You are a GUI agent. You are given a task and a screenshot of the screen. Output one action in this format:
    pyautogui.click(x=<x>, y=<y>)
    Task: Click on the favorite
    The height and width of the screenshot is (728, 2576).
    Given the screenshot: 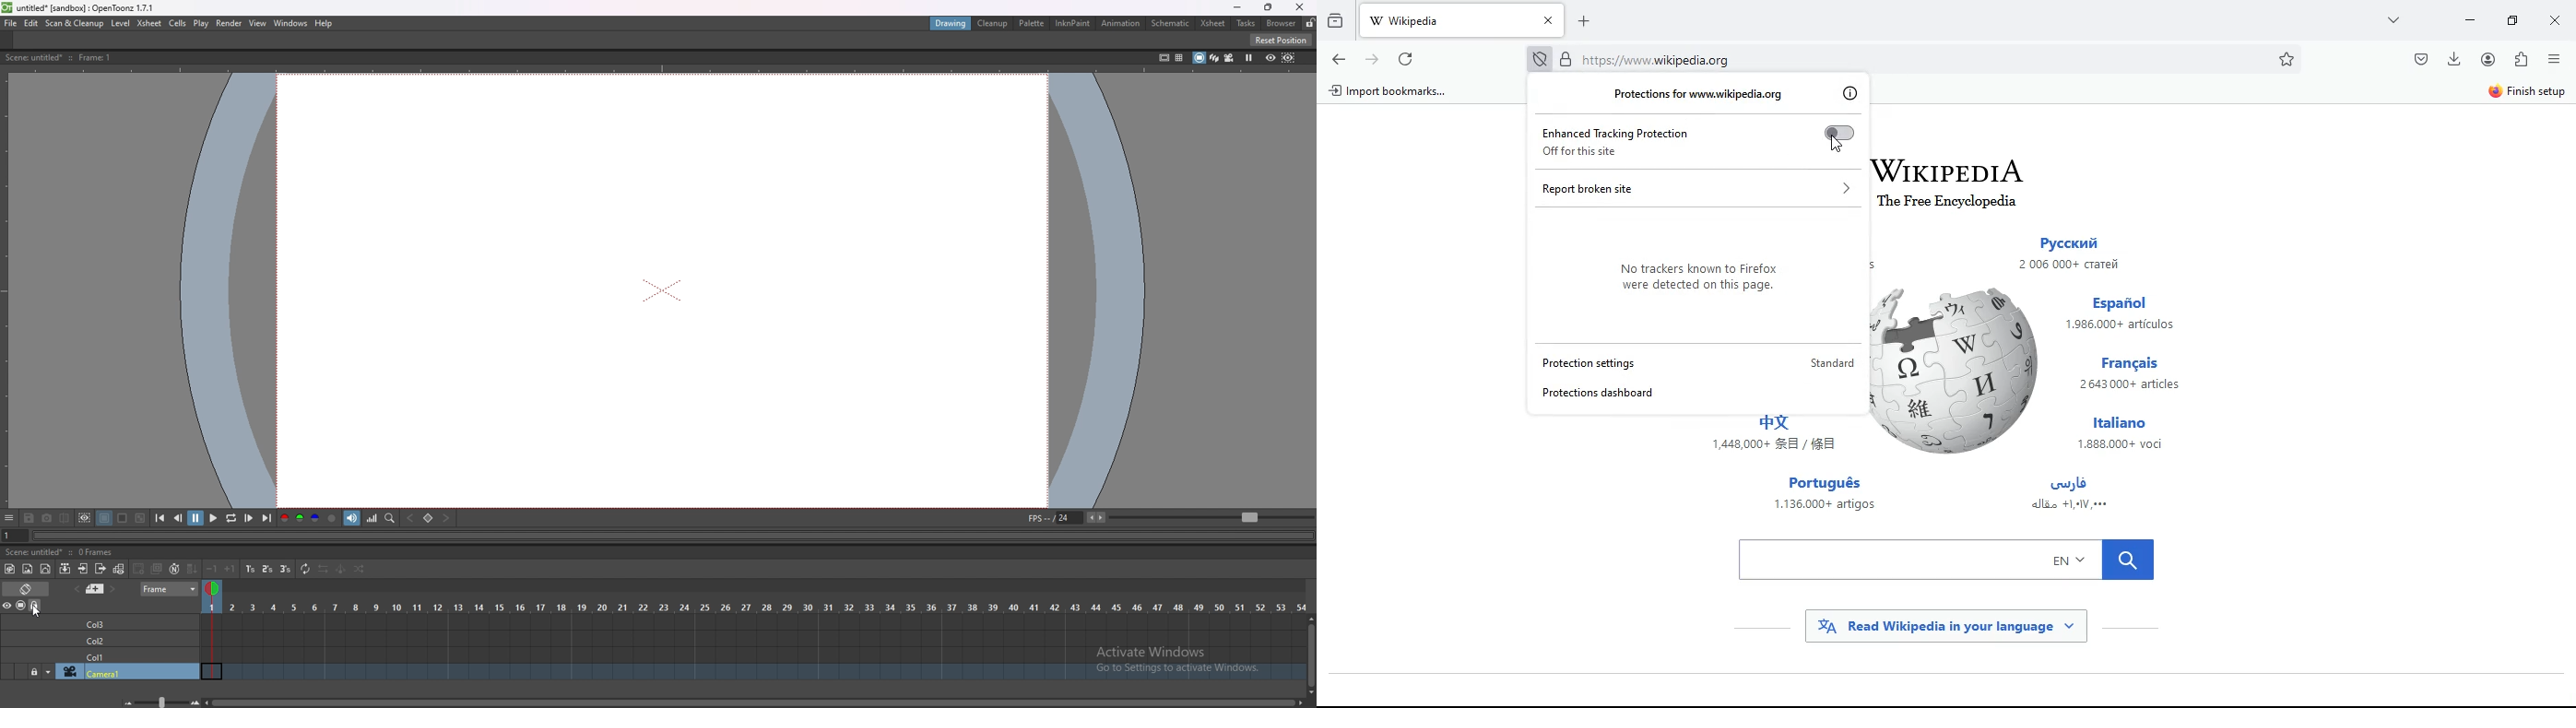 What is the action you would take?
    pyautogui.click(x=2286, y=60)
    